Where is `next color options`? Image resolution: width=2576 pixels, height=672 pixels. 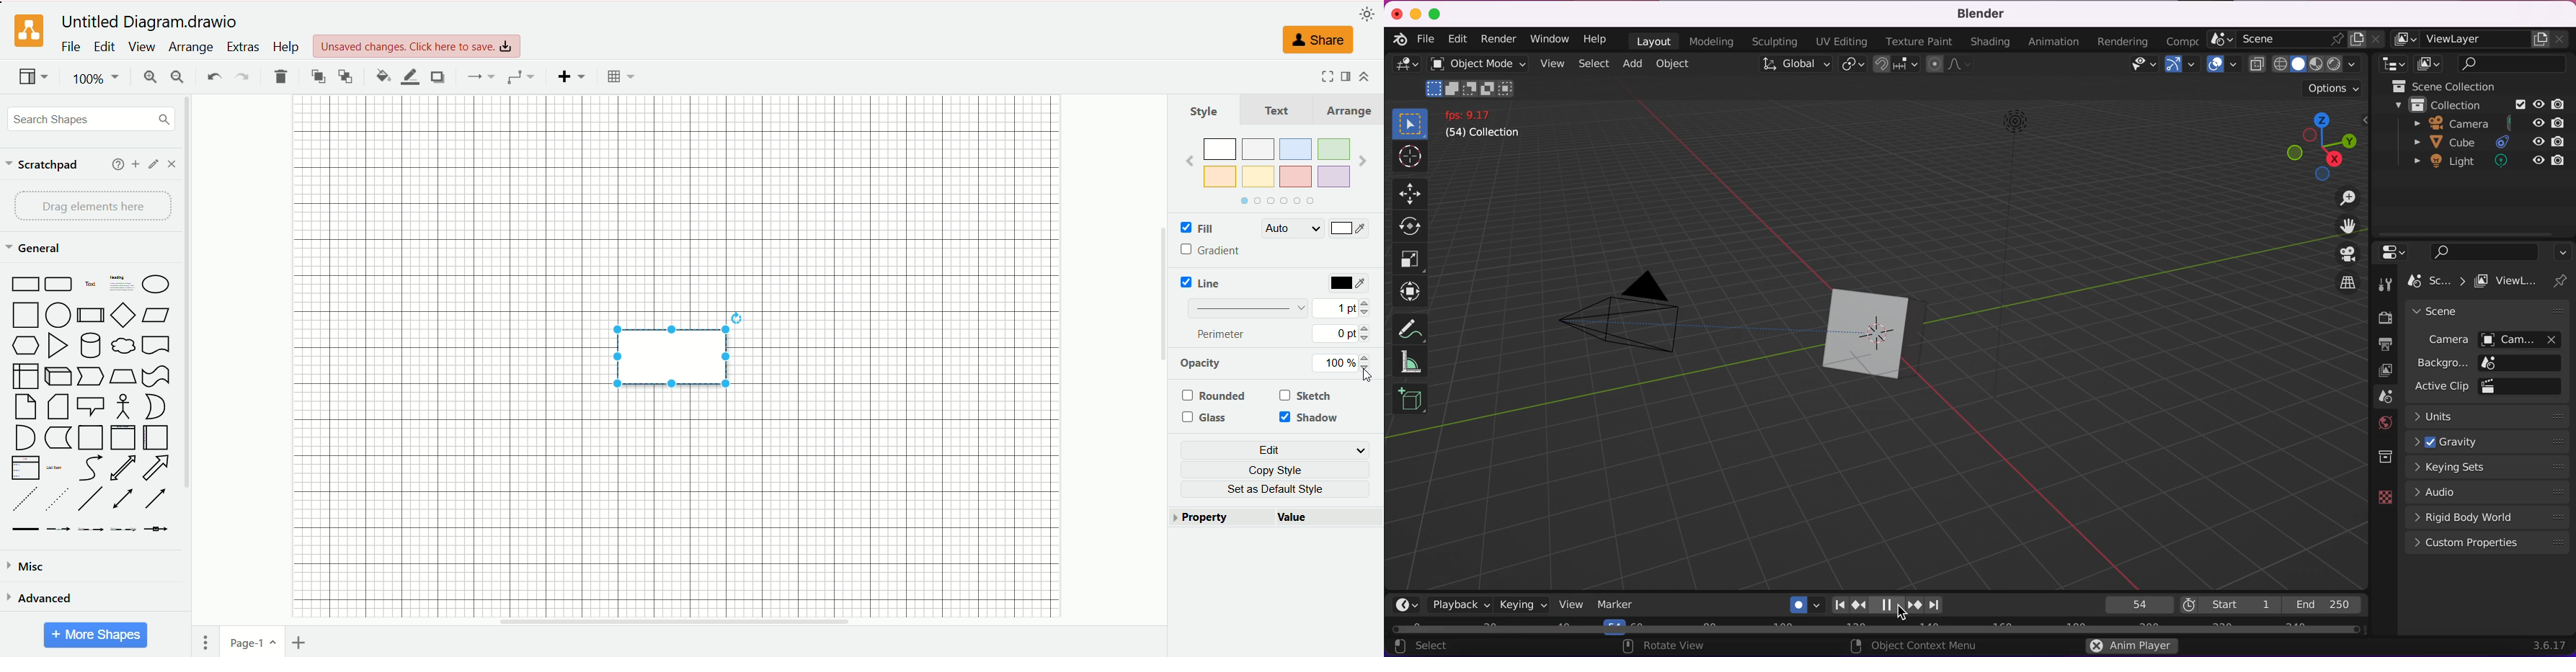
next color options is located at coordinates (1363, 163).